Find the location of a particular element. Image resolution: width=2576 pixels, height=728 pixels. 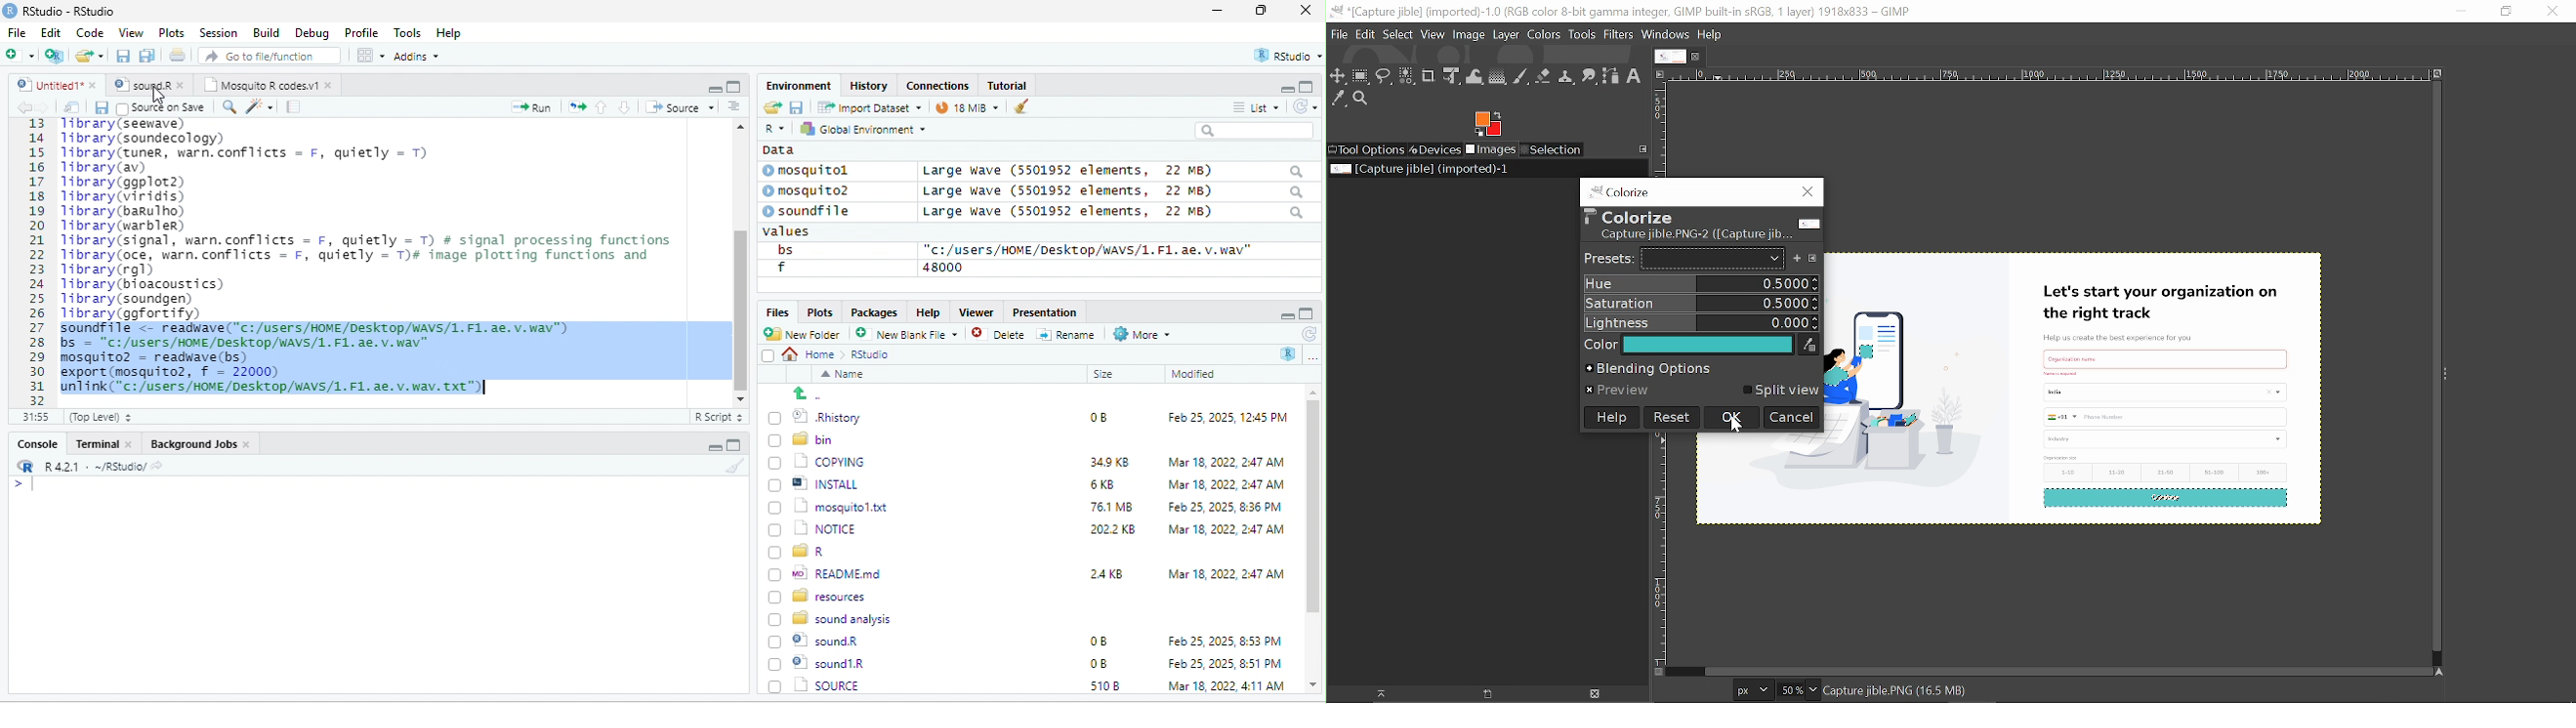

Presets is located at coordinates (1684, 259).